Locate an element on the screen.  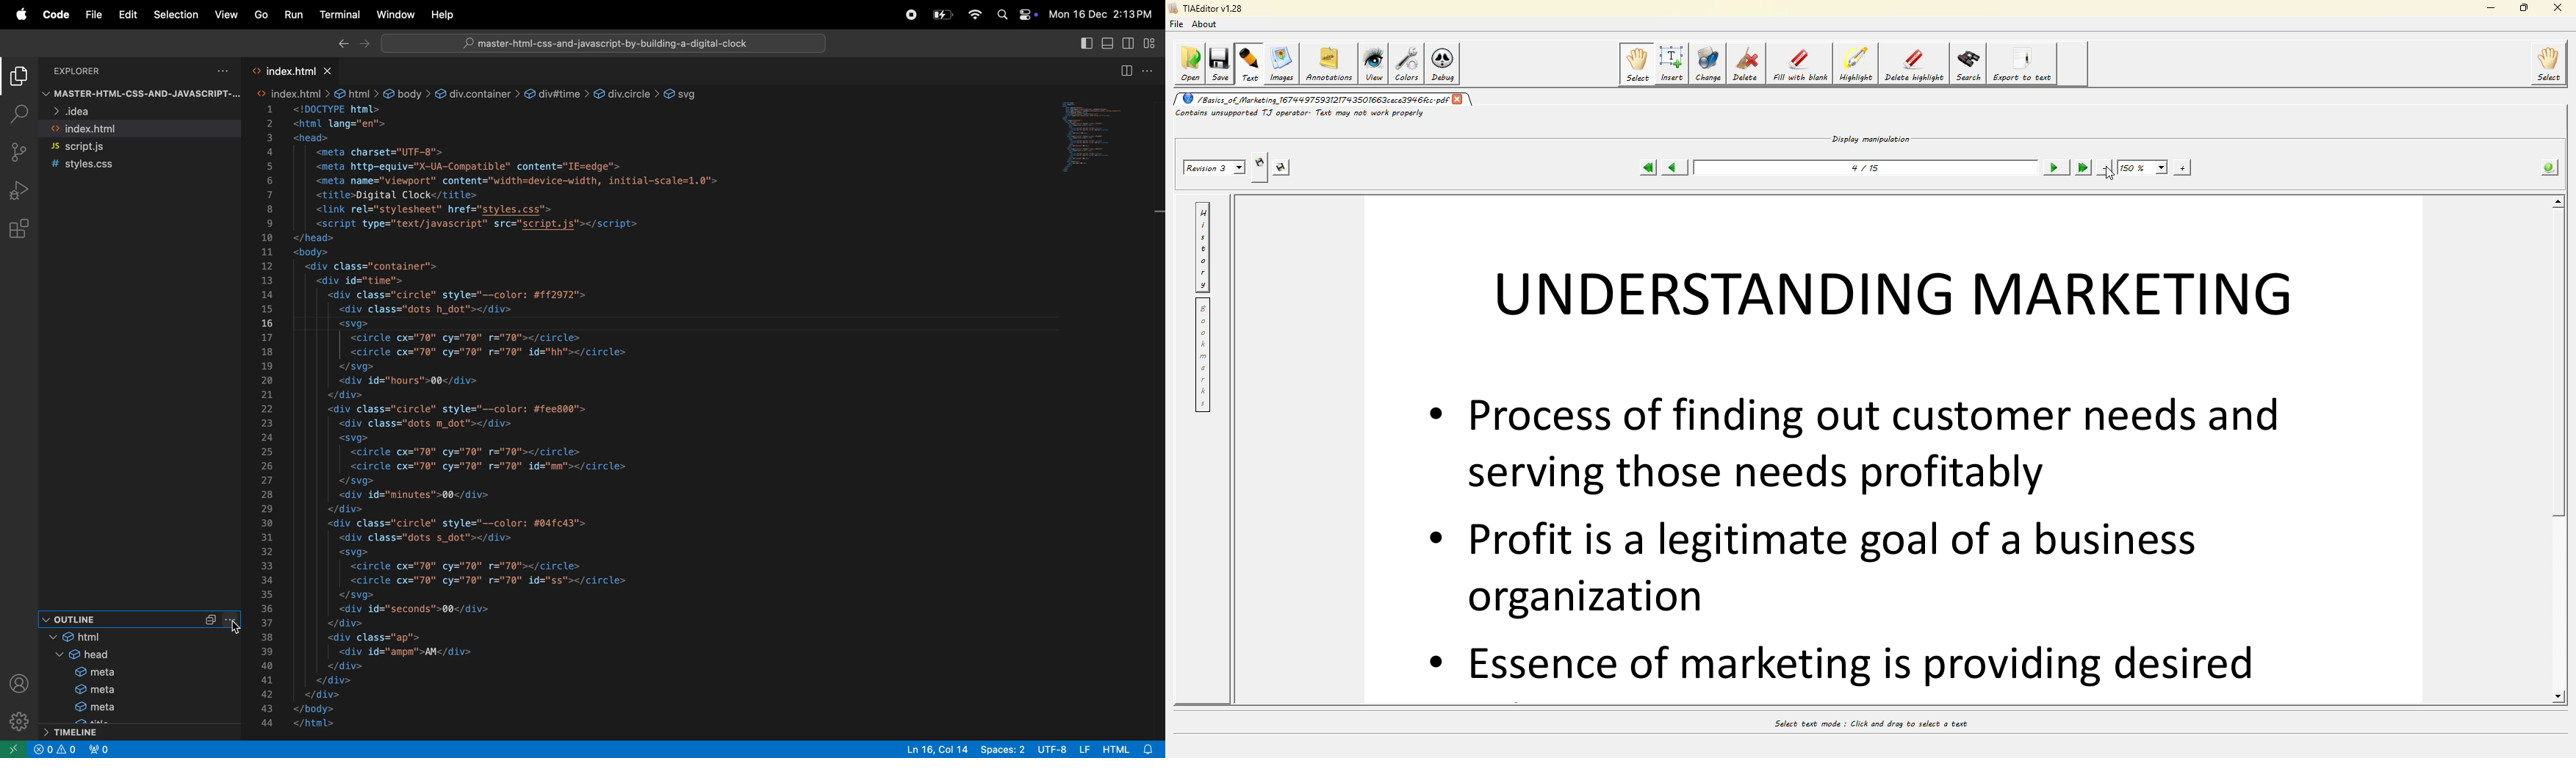
explorer is located at coordinates (18, 77).